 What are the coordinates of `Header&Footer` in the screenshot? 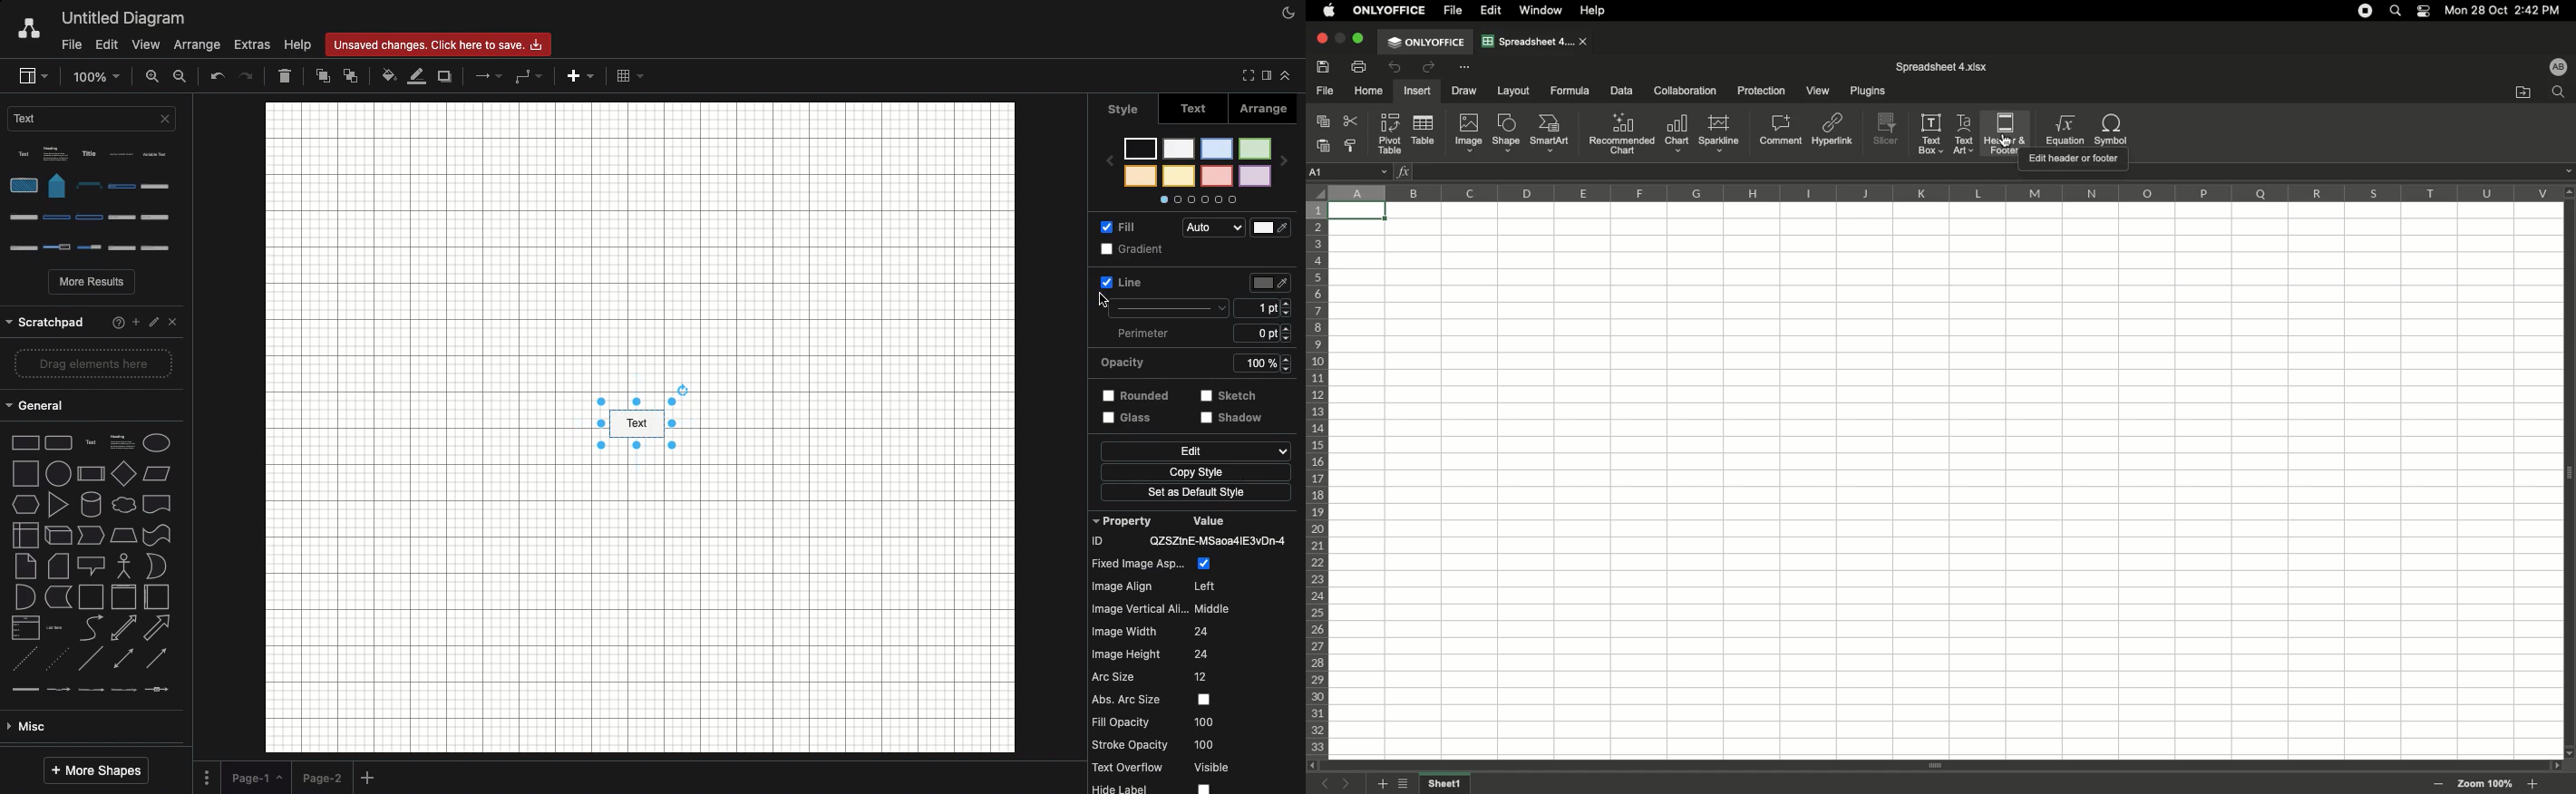 It's located at (2006, 132).